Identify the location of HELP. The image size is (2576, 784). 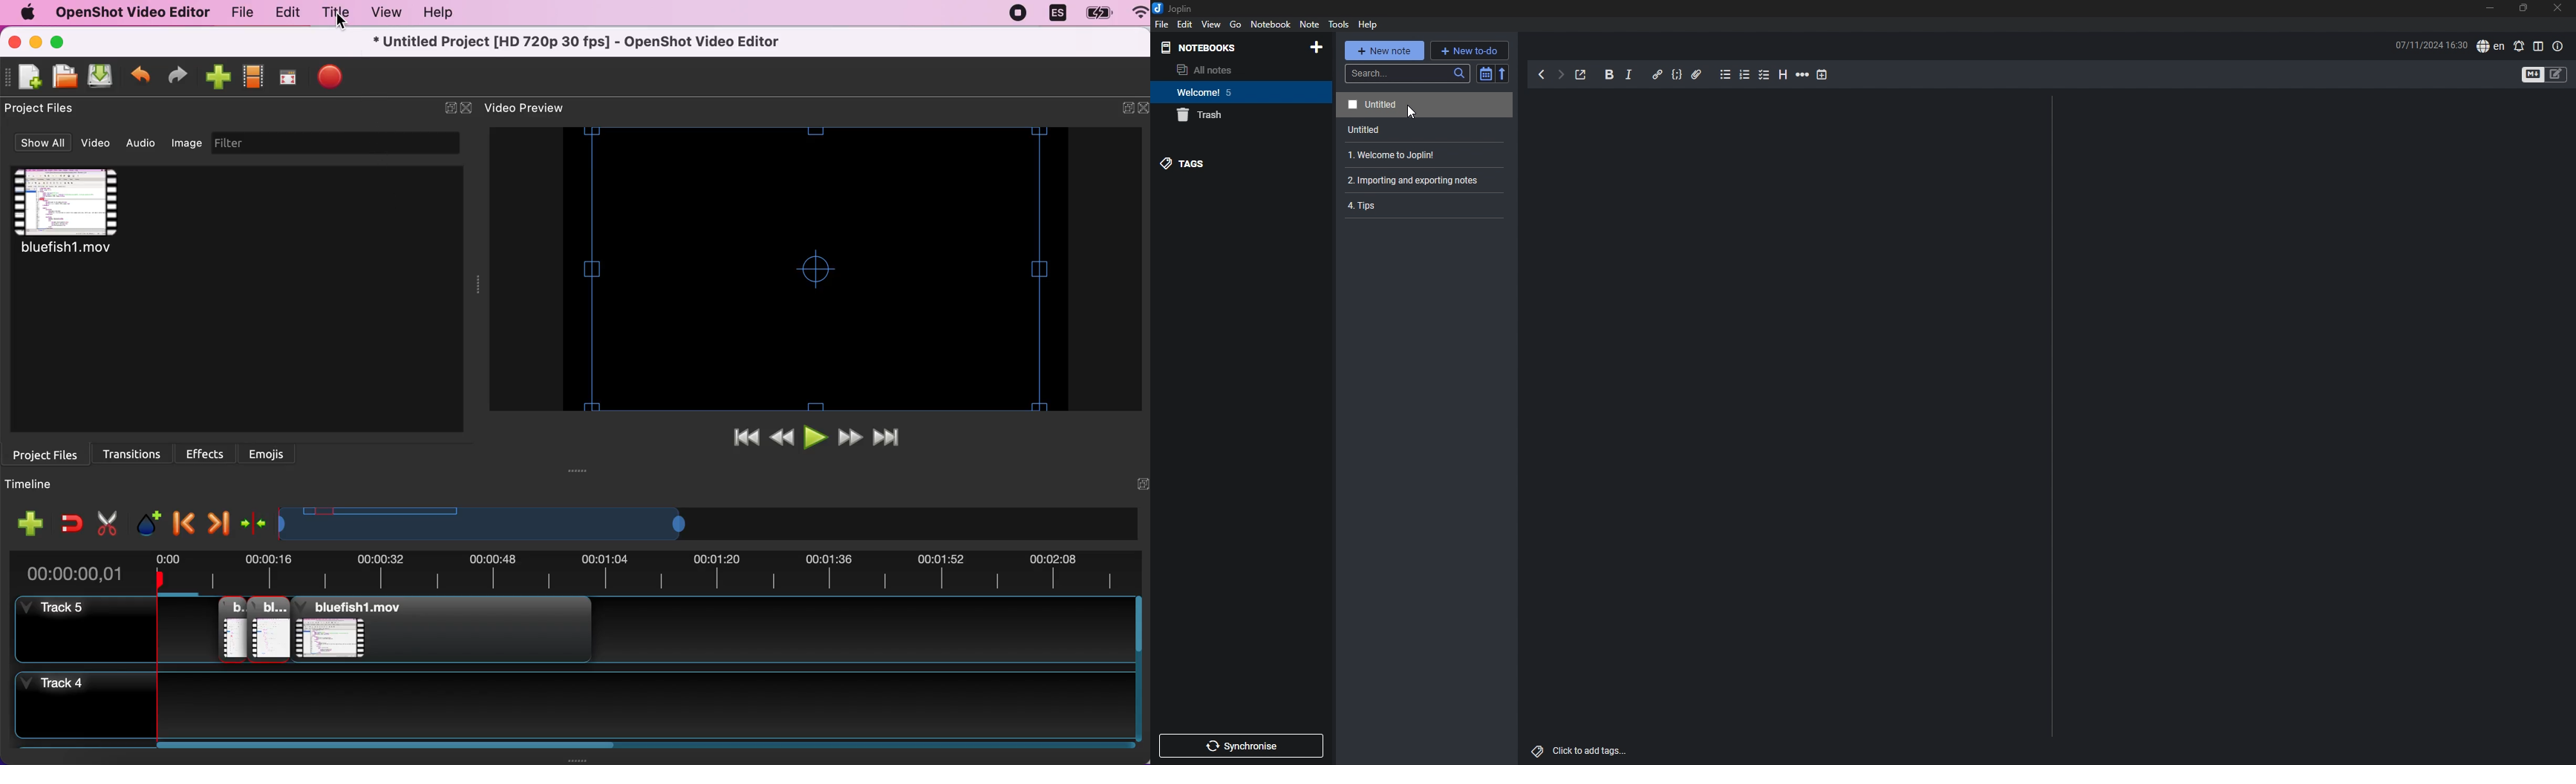
(1368, 25).